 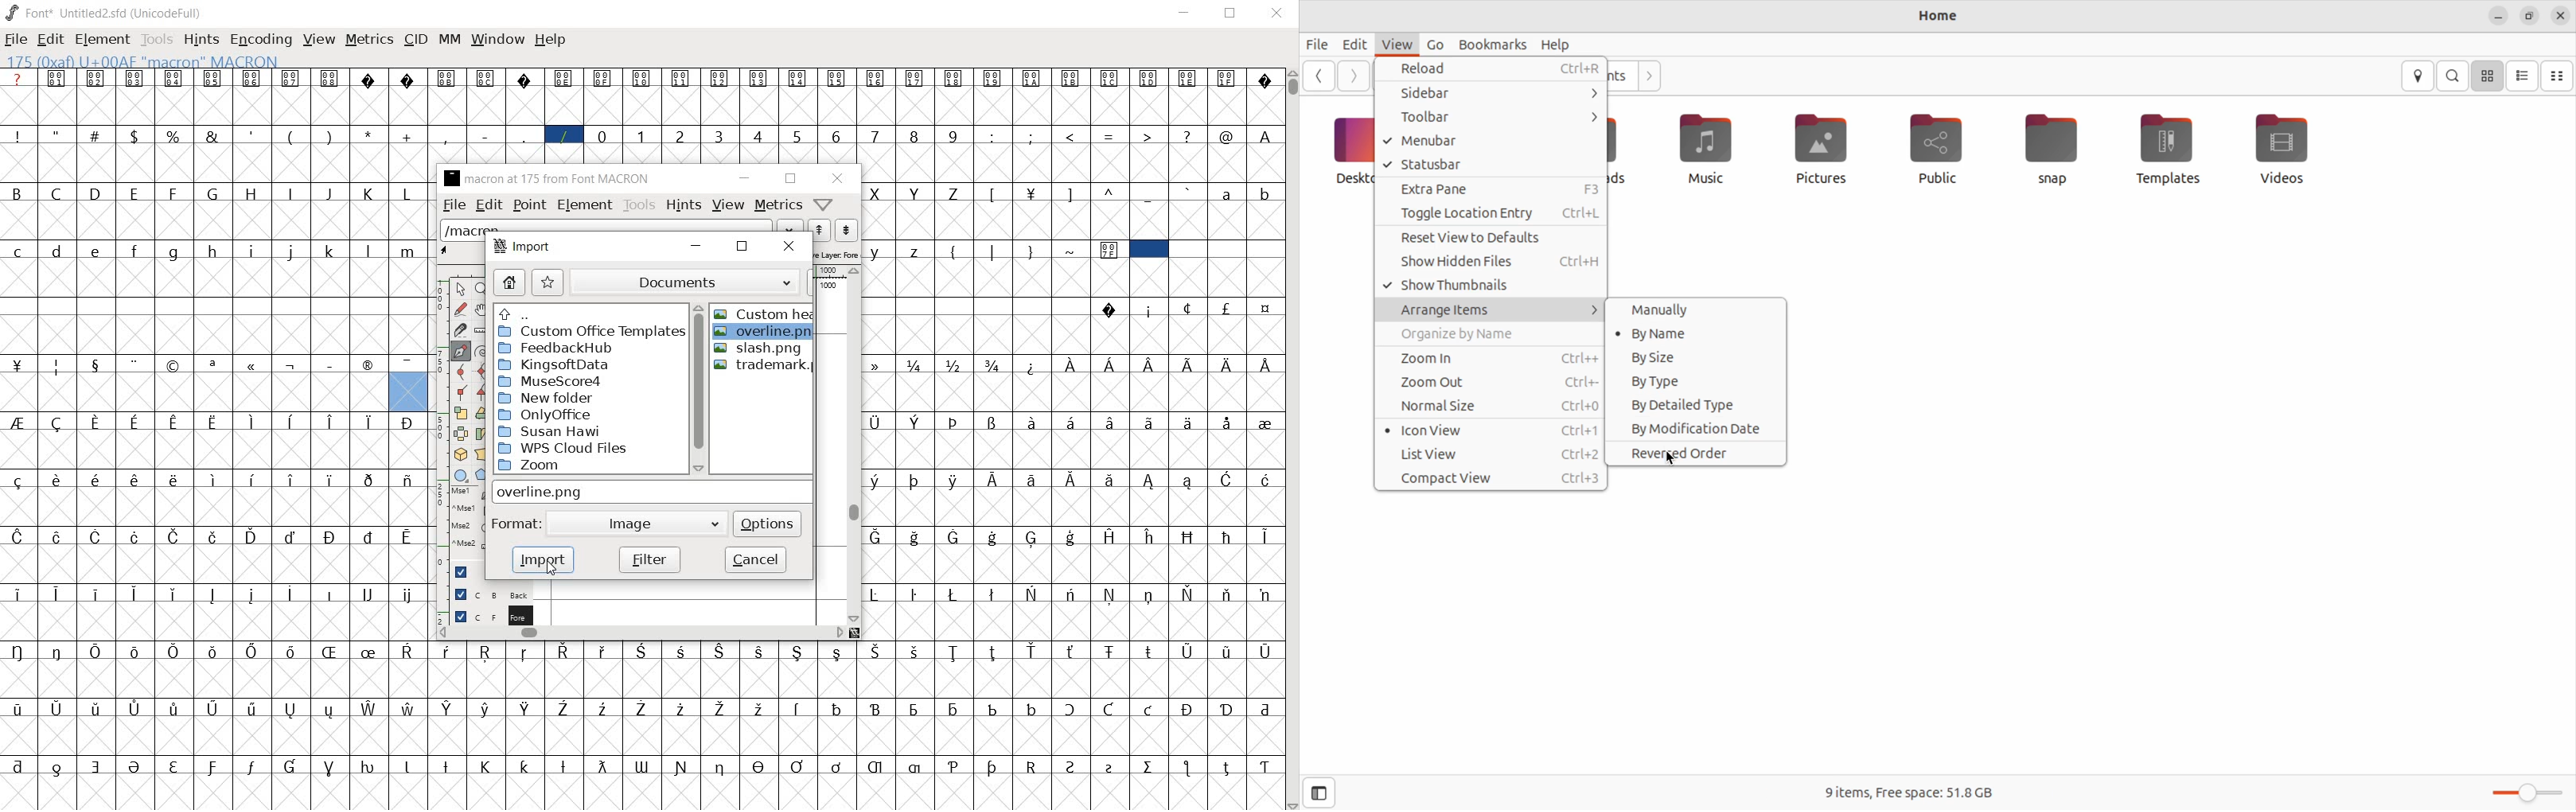 What do you see at coordinates (1070, 193) in the screenshot?
I see `]` at bounding box center [1070, 193].